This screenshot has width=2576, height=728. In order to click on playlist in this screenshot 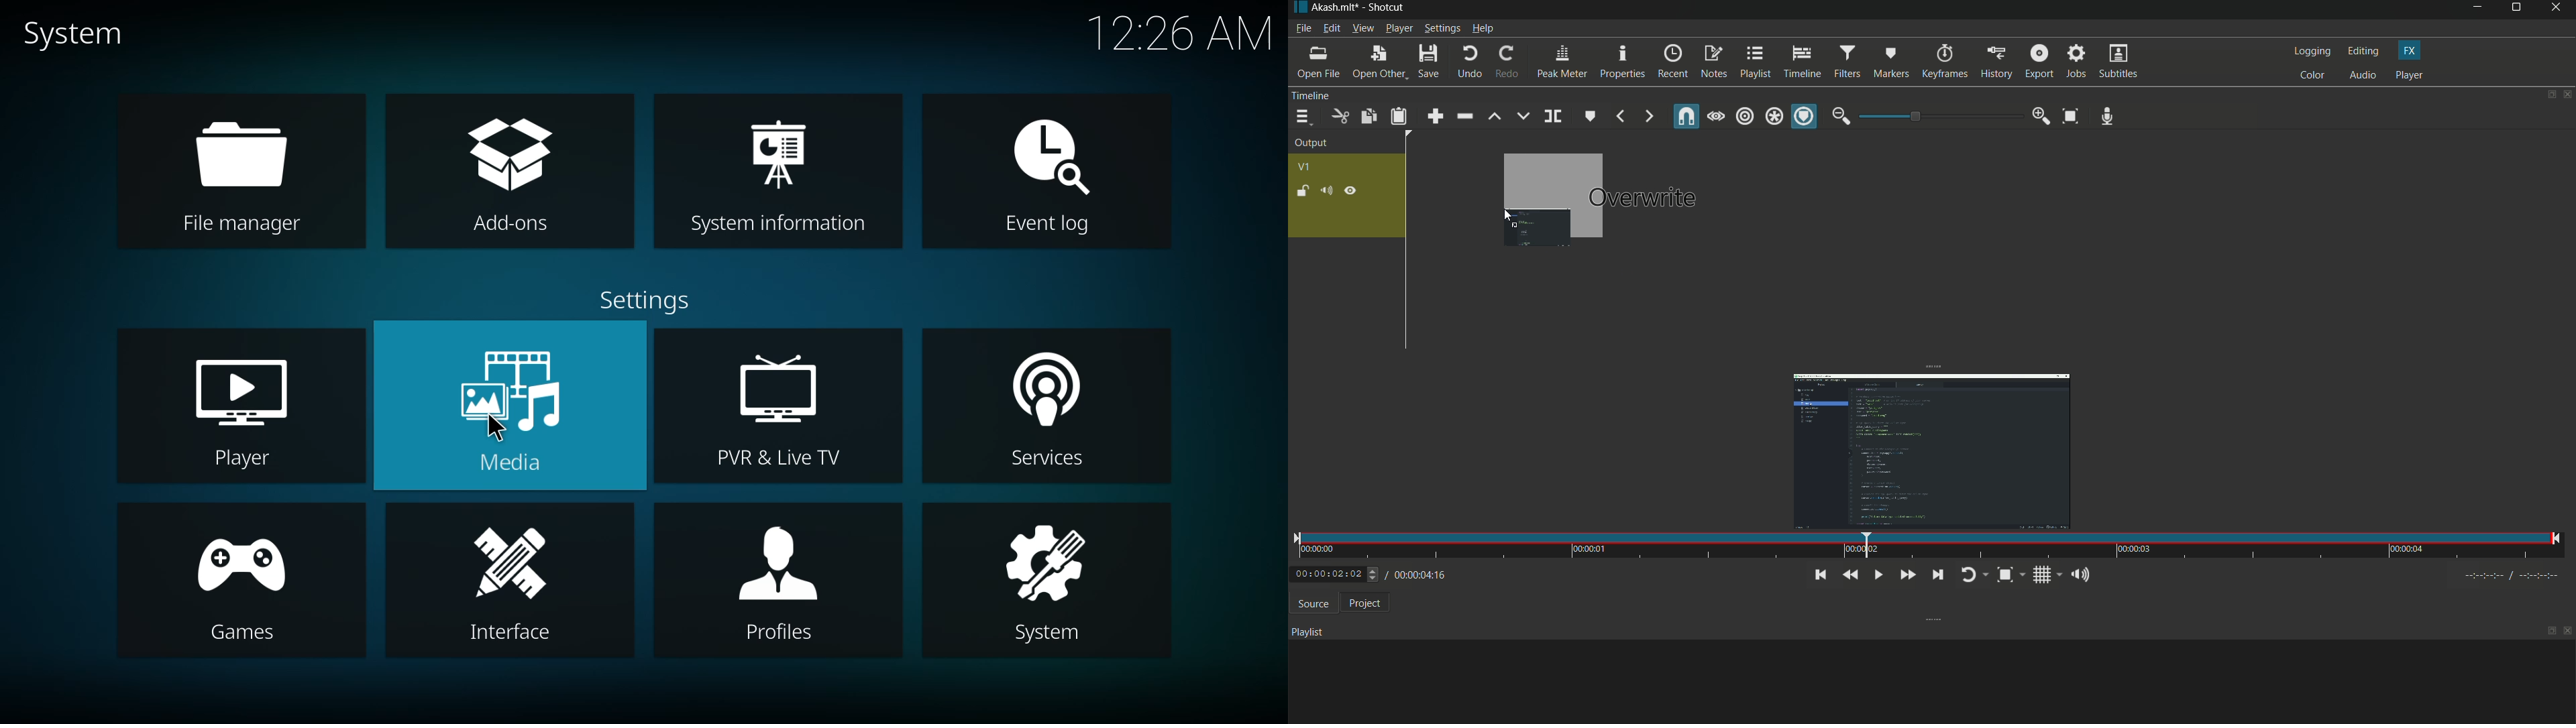, I will do `click(1754, 62)`.